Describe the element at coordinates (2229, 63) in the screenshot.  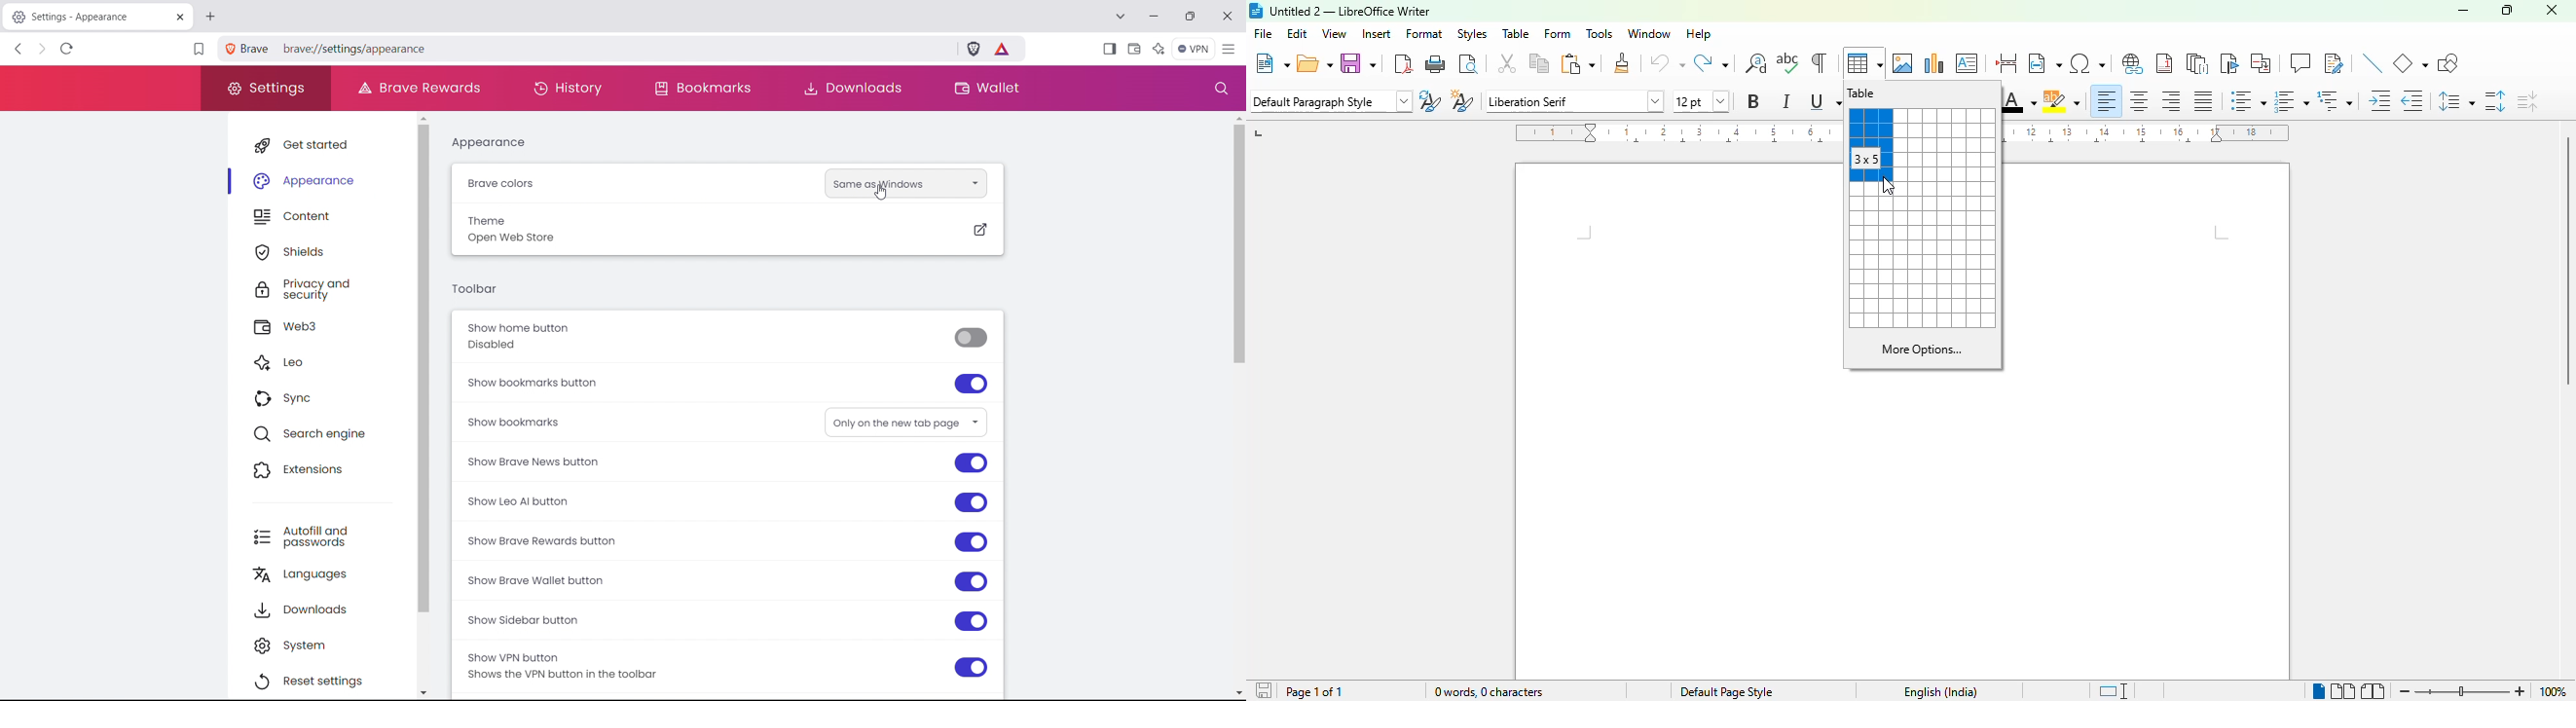
I see `insert bookmark` at that location.